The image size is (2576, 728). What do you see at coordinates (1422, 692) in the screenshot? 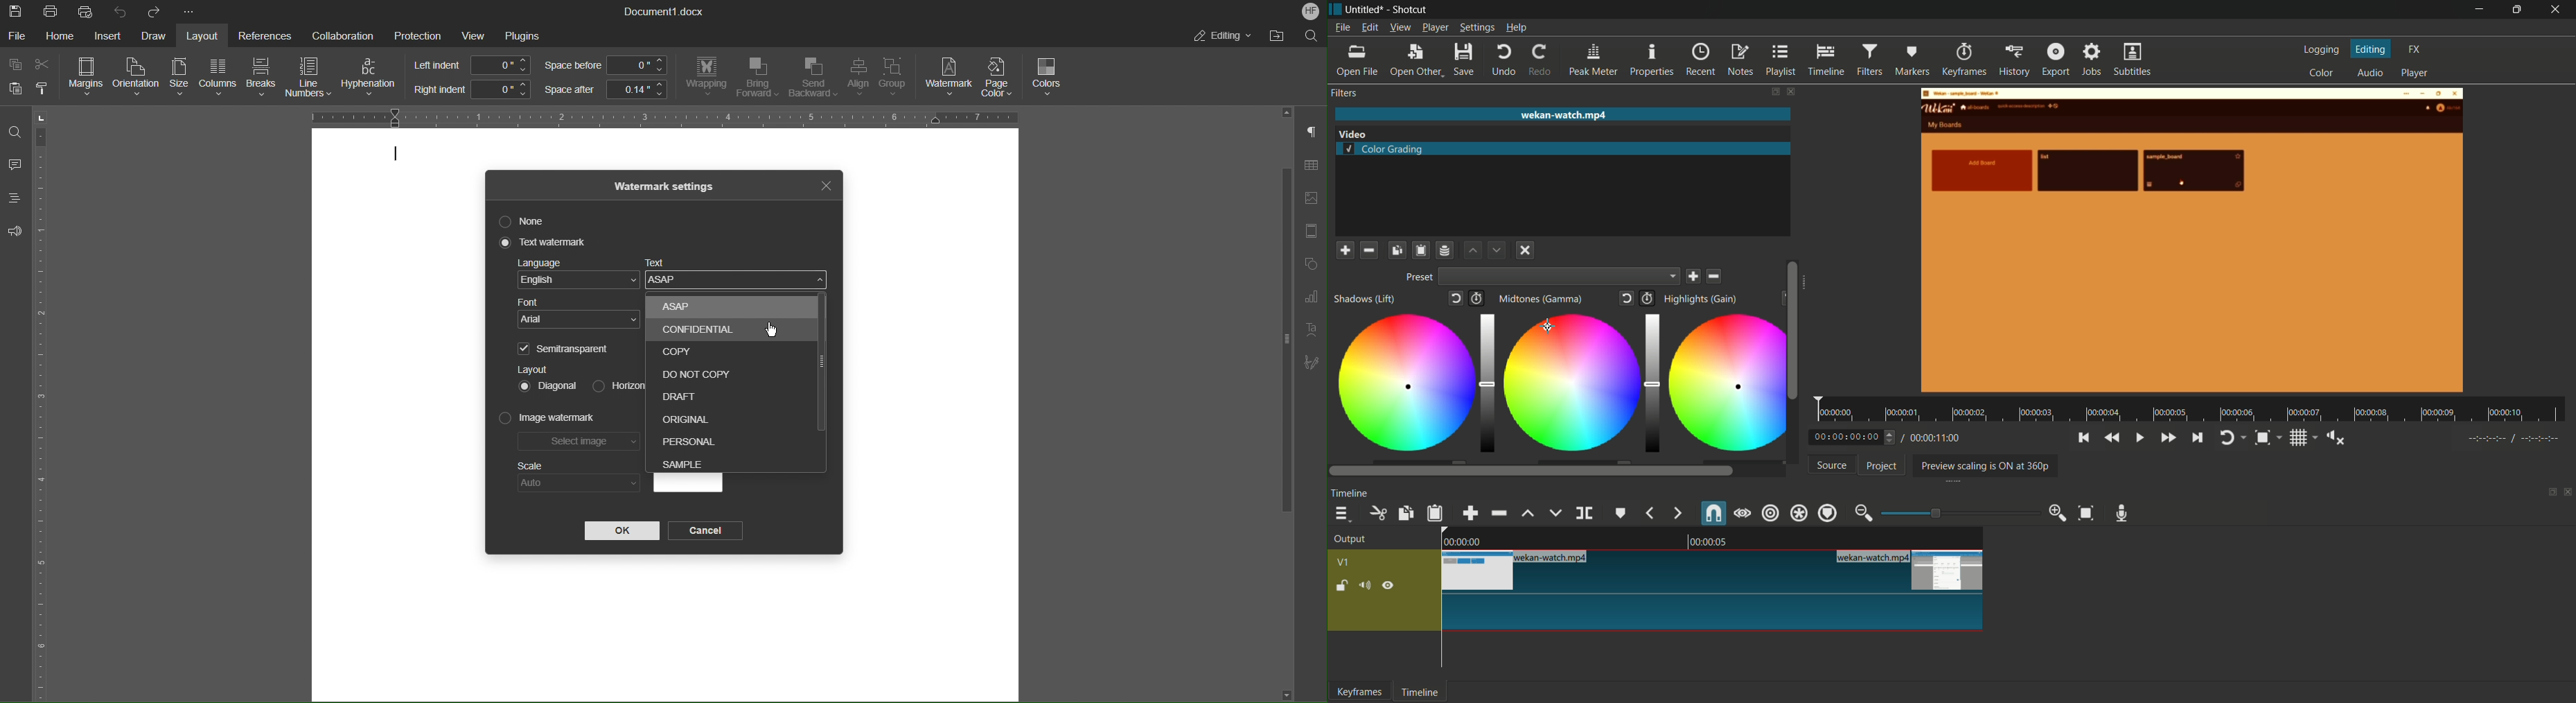
I see `timeline` at bounding box center [1422, 692].